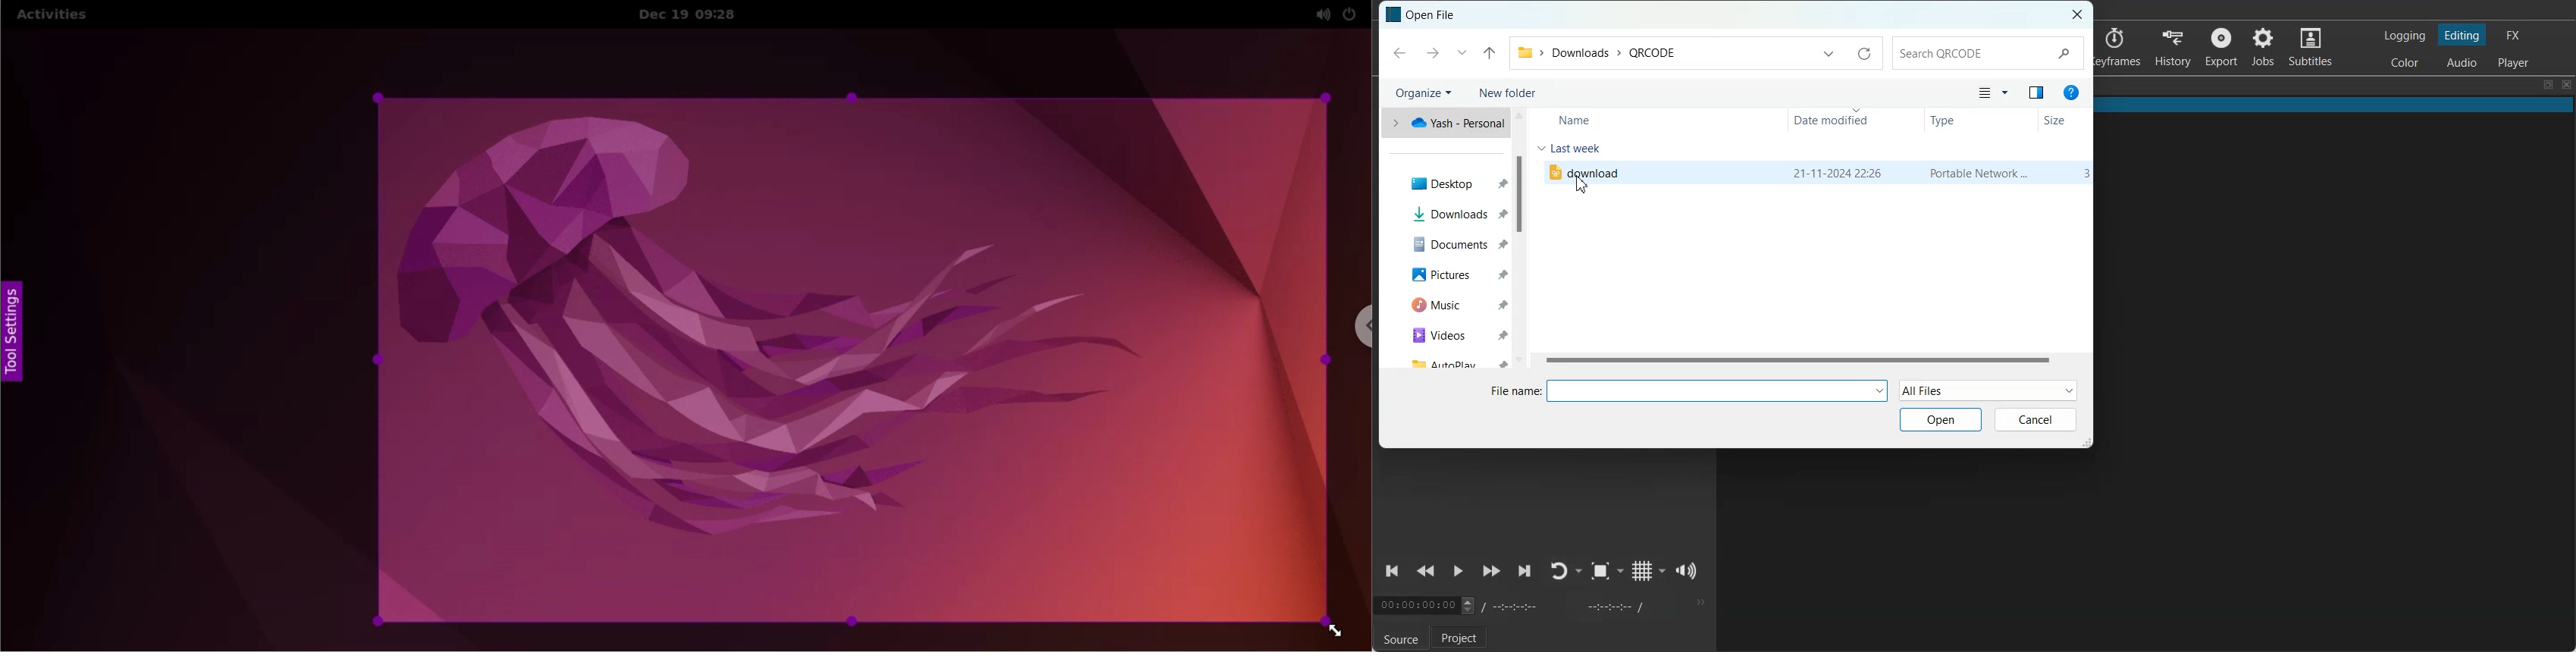  I want to click on Forward, so click(1430, 54).